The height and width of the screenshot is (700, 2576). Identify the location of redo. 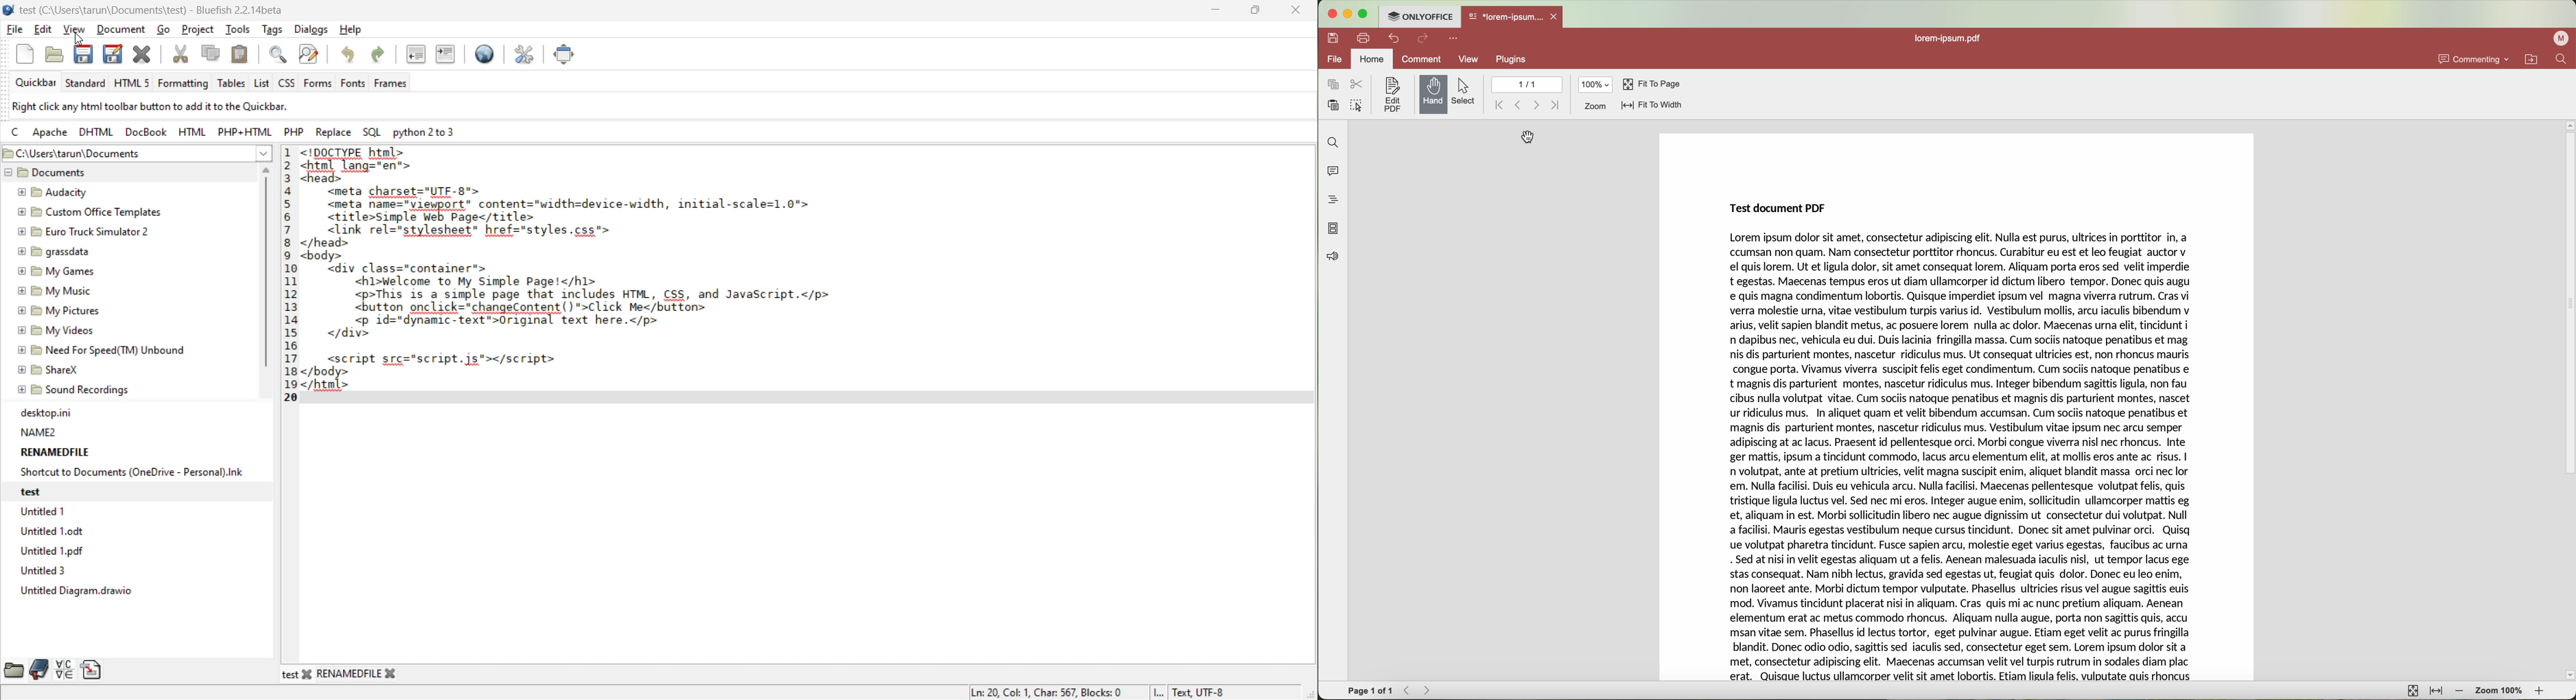
(1424, 40).